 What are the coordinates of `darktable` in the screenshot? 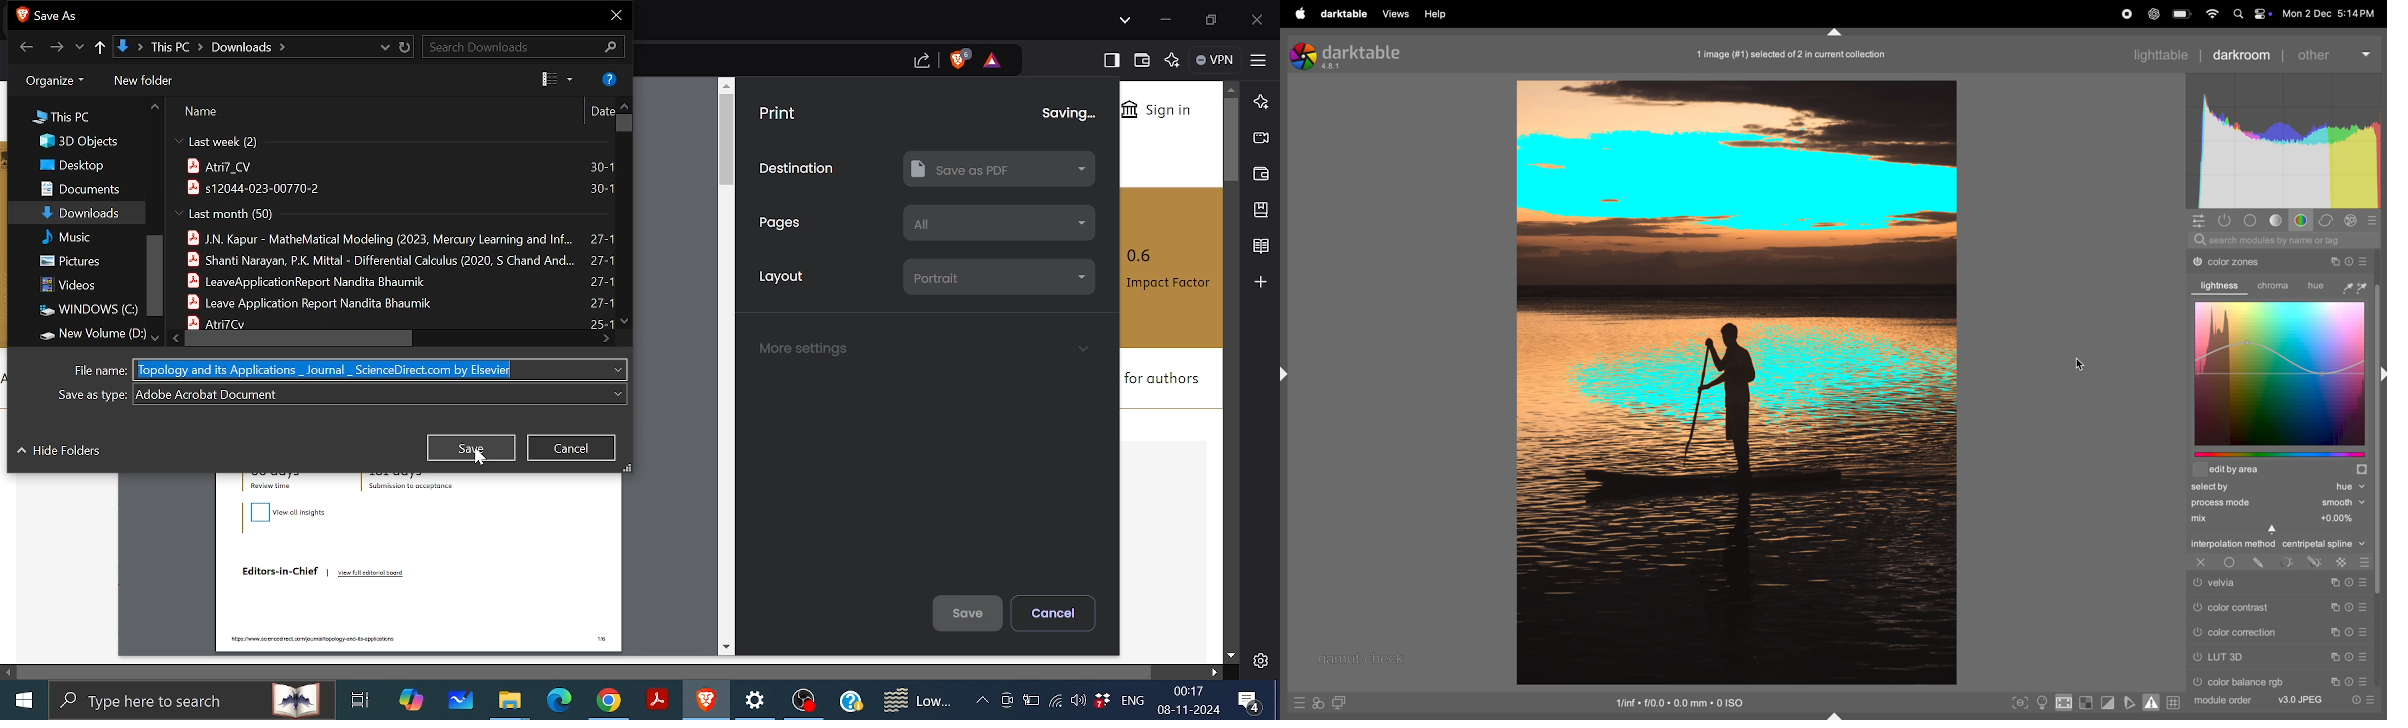 It's located at (1347, 16).